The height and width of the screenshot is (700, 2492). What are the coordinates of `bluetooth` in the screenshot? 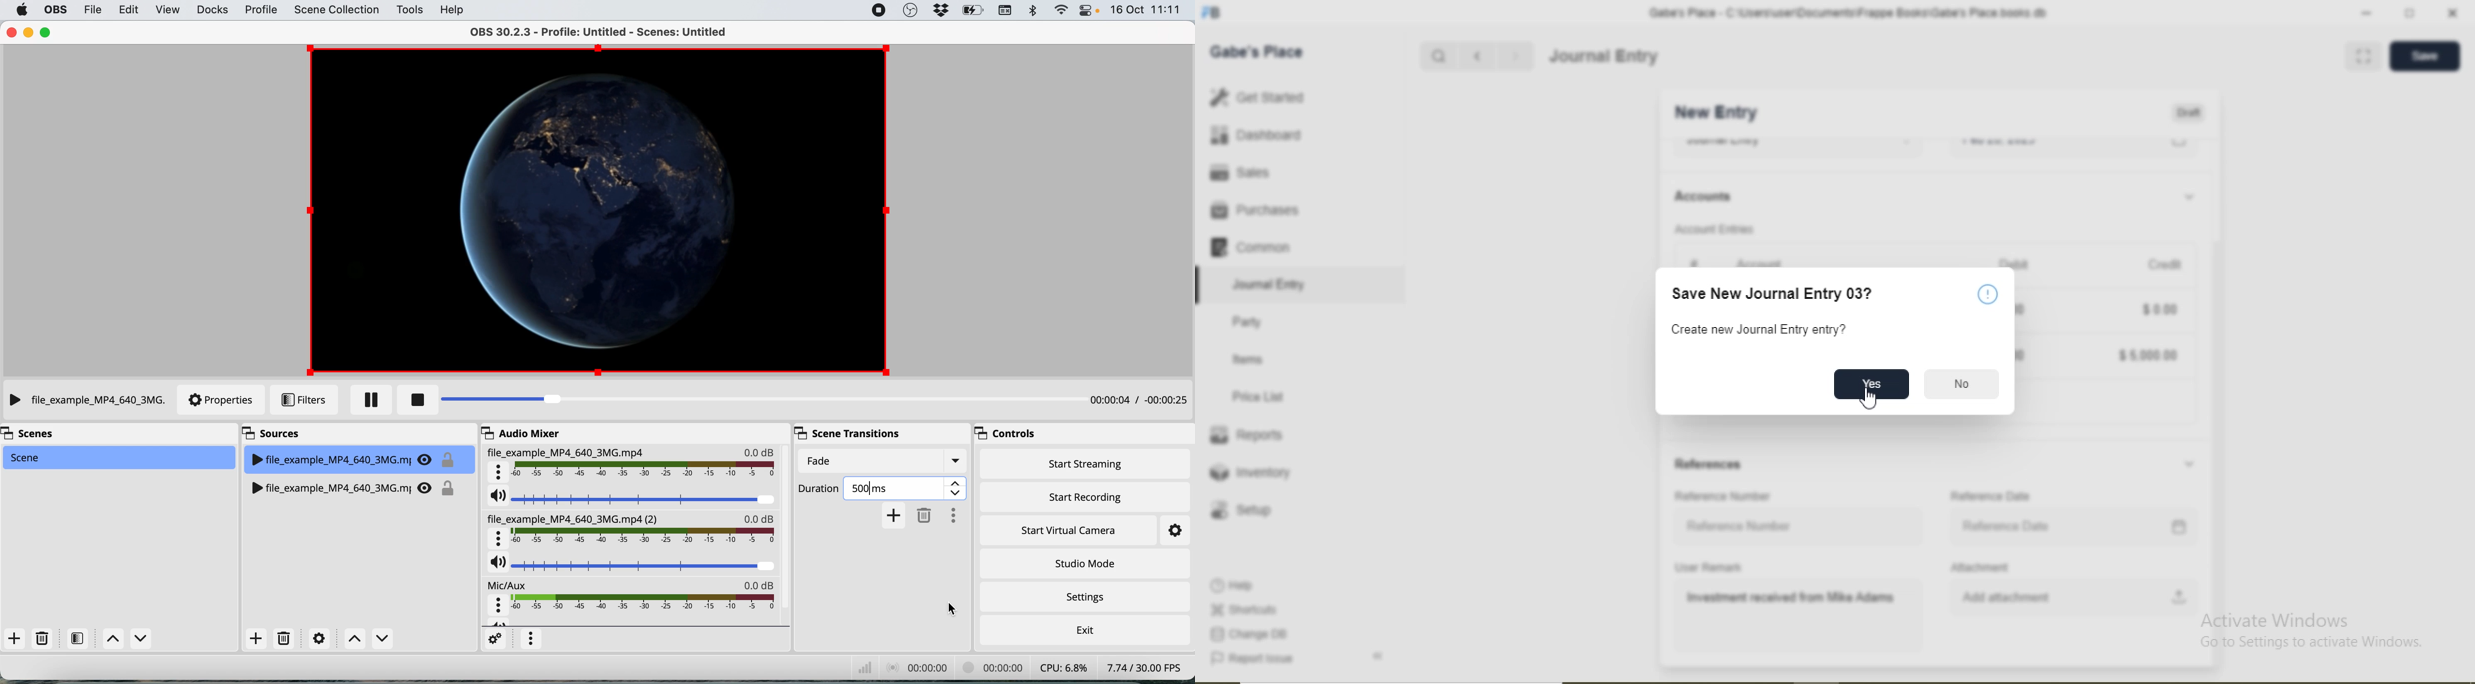 It's located at (1036, 13).